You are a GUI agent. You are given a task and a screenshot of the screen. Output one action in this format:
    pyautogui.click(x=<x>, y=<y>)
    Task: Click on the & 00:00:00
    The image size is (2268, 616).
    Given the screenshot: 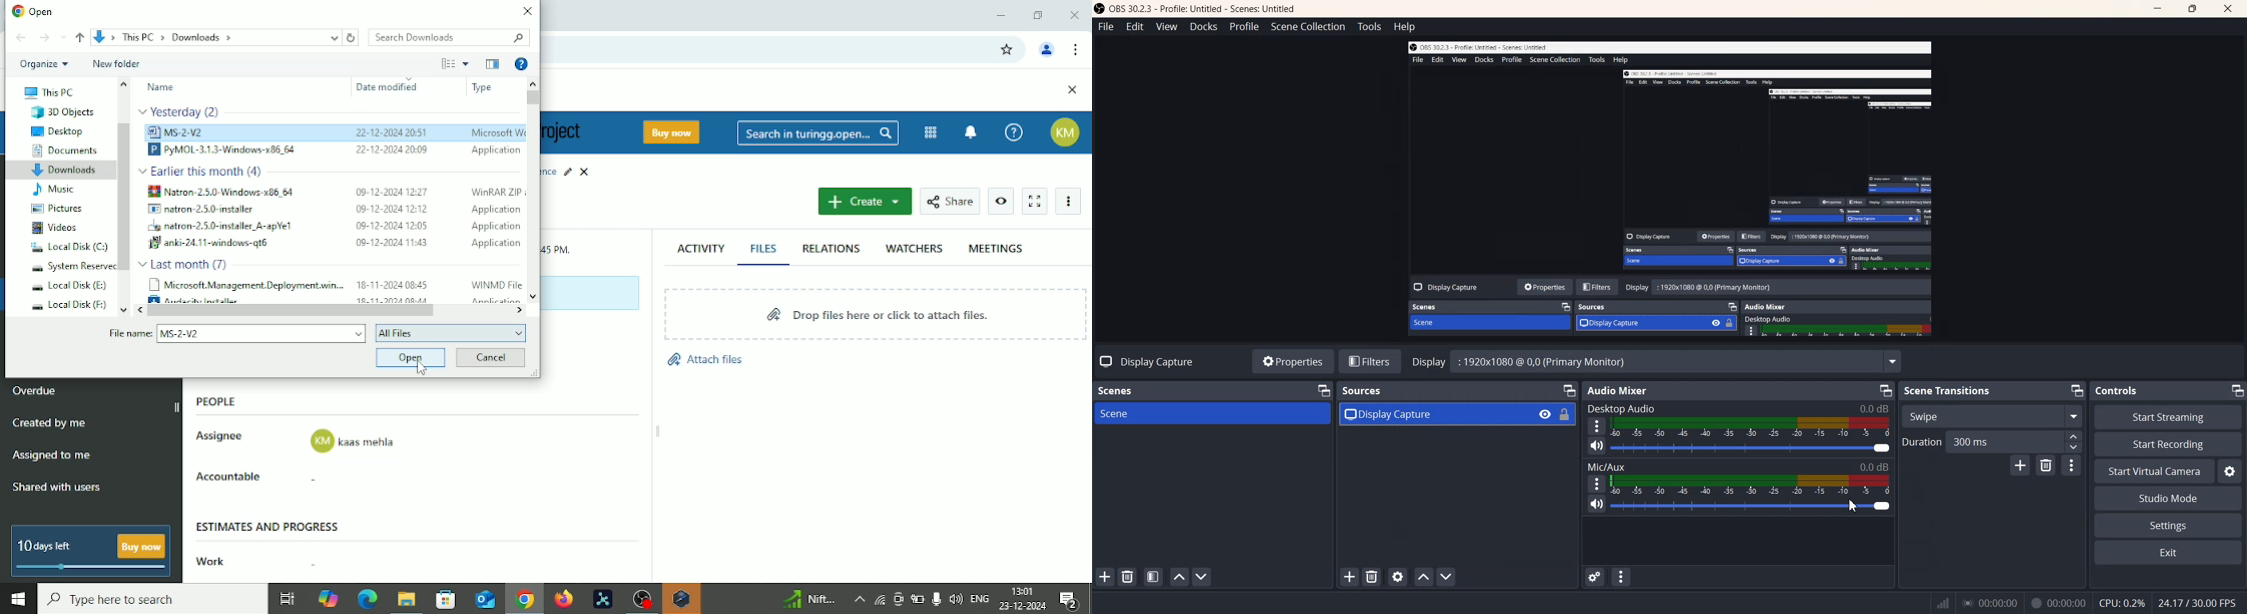 What is the action you would take?
    pyautogui.click(x=2059, y=603)
    